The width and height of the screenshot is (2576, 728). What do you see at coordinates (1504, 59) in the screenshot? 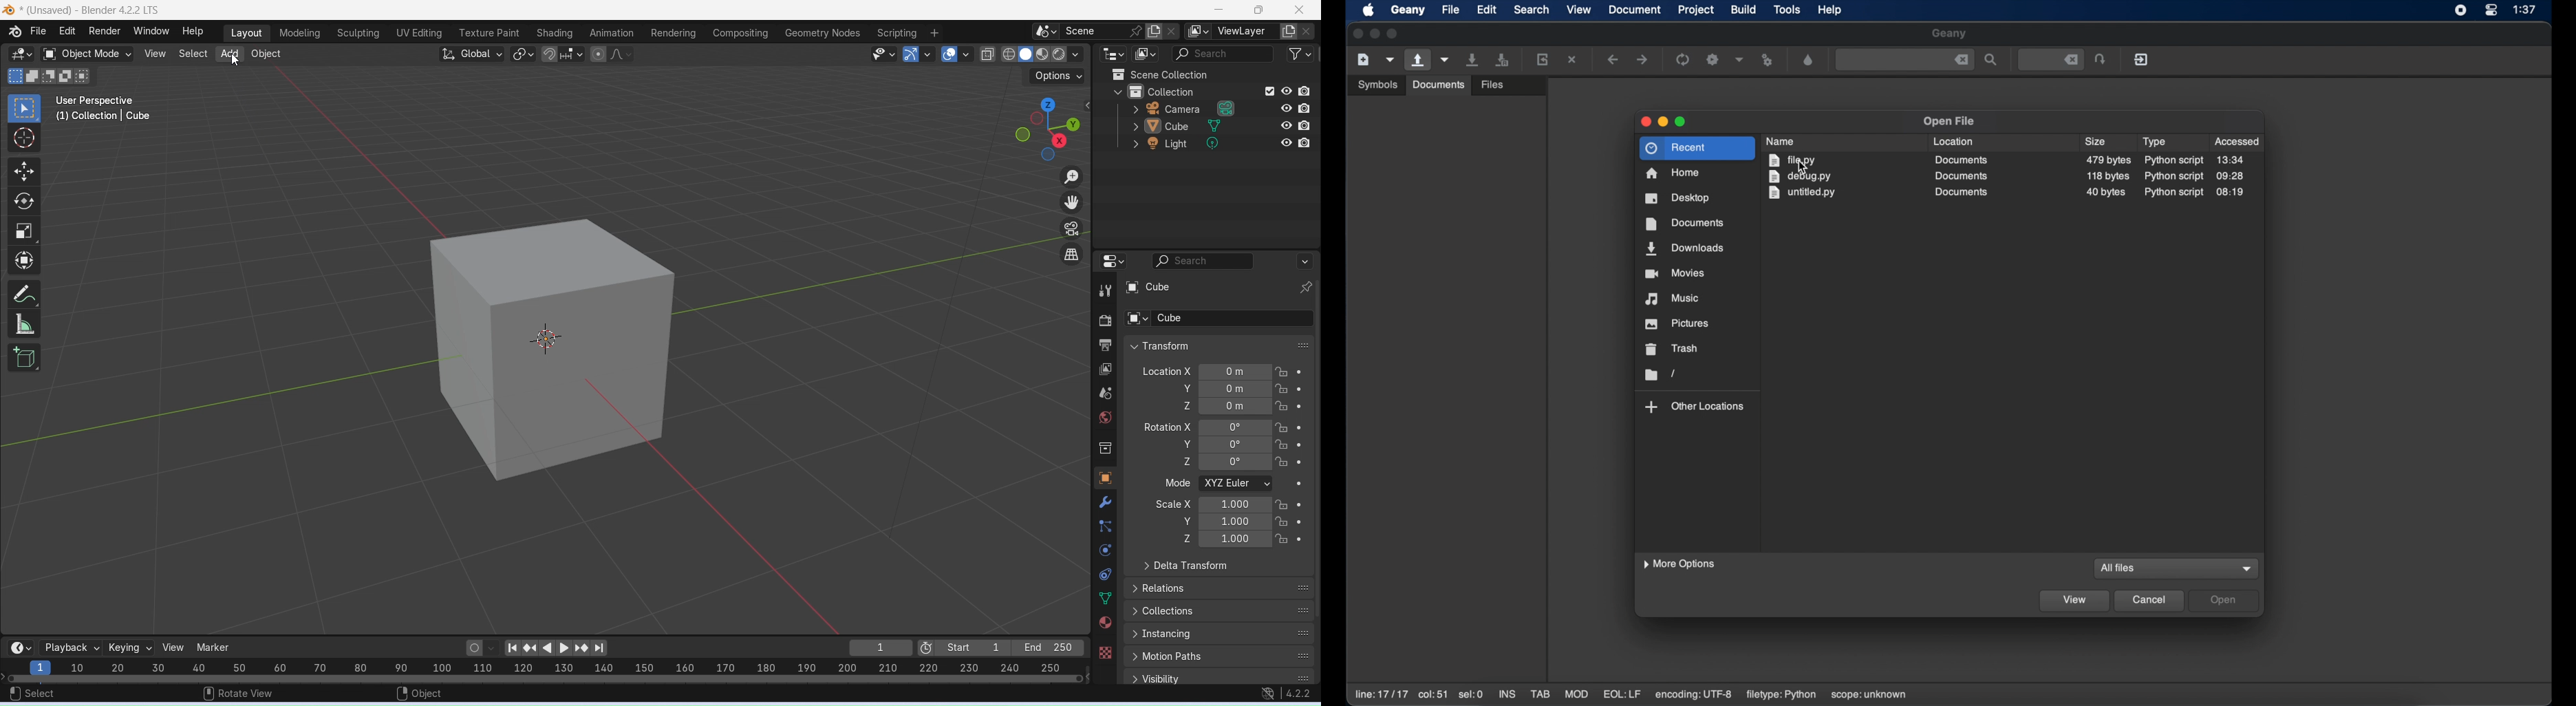
I see `save open files` at bounding box center [1504, 59].